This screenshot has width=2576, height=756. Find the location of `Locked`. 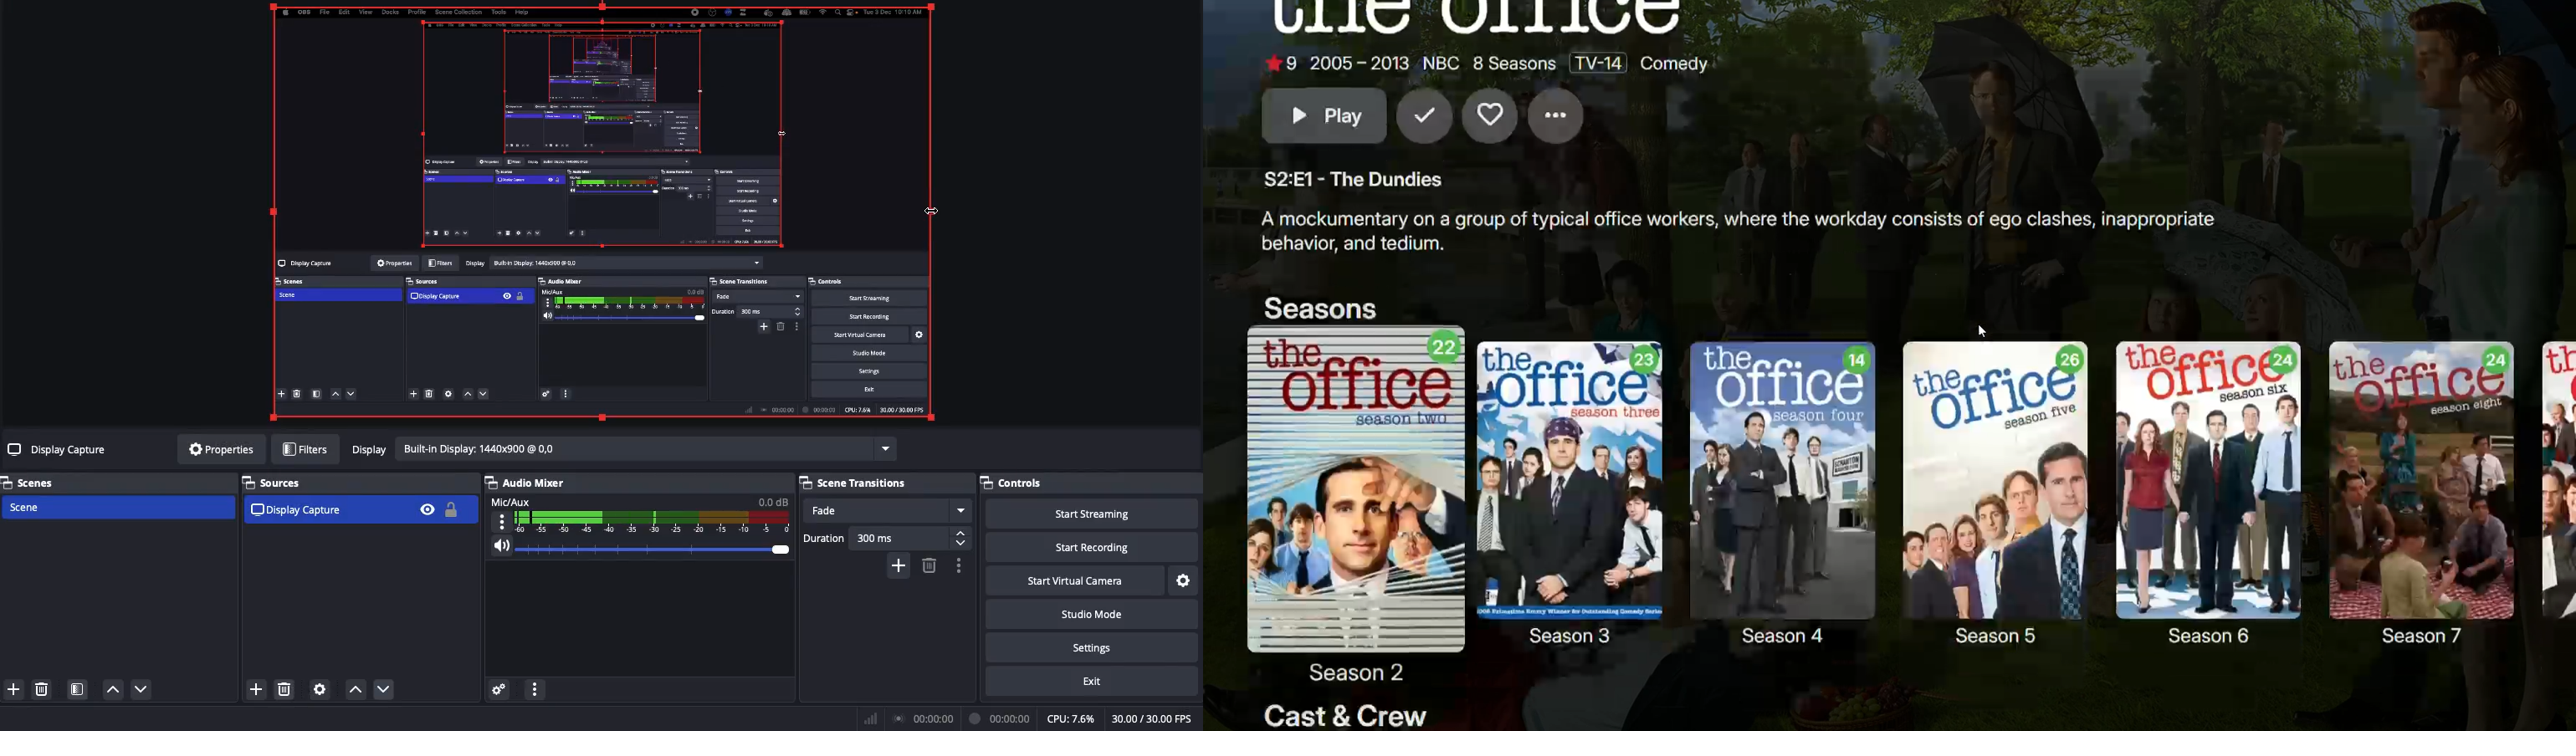

Locked is located at coordinates (449, 509).